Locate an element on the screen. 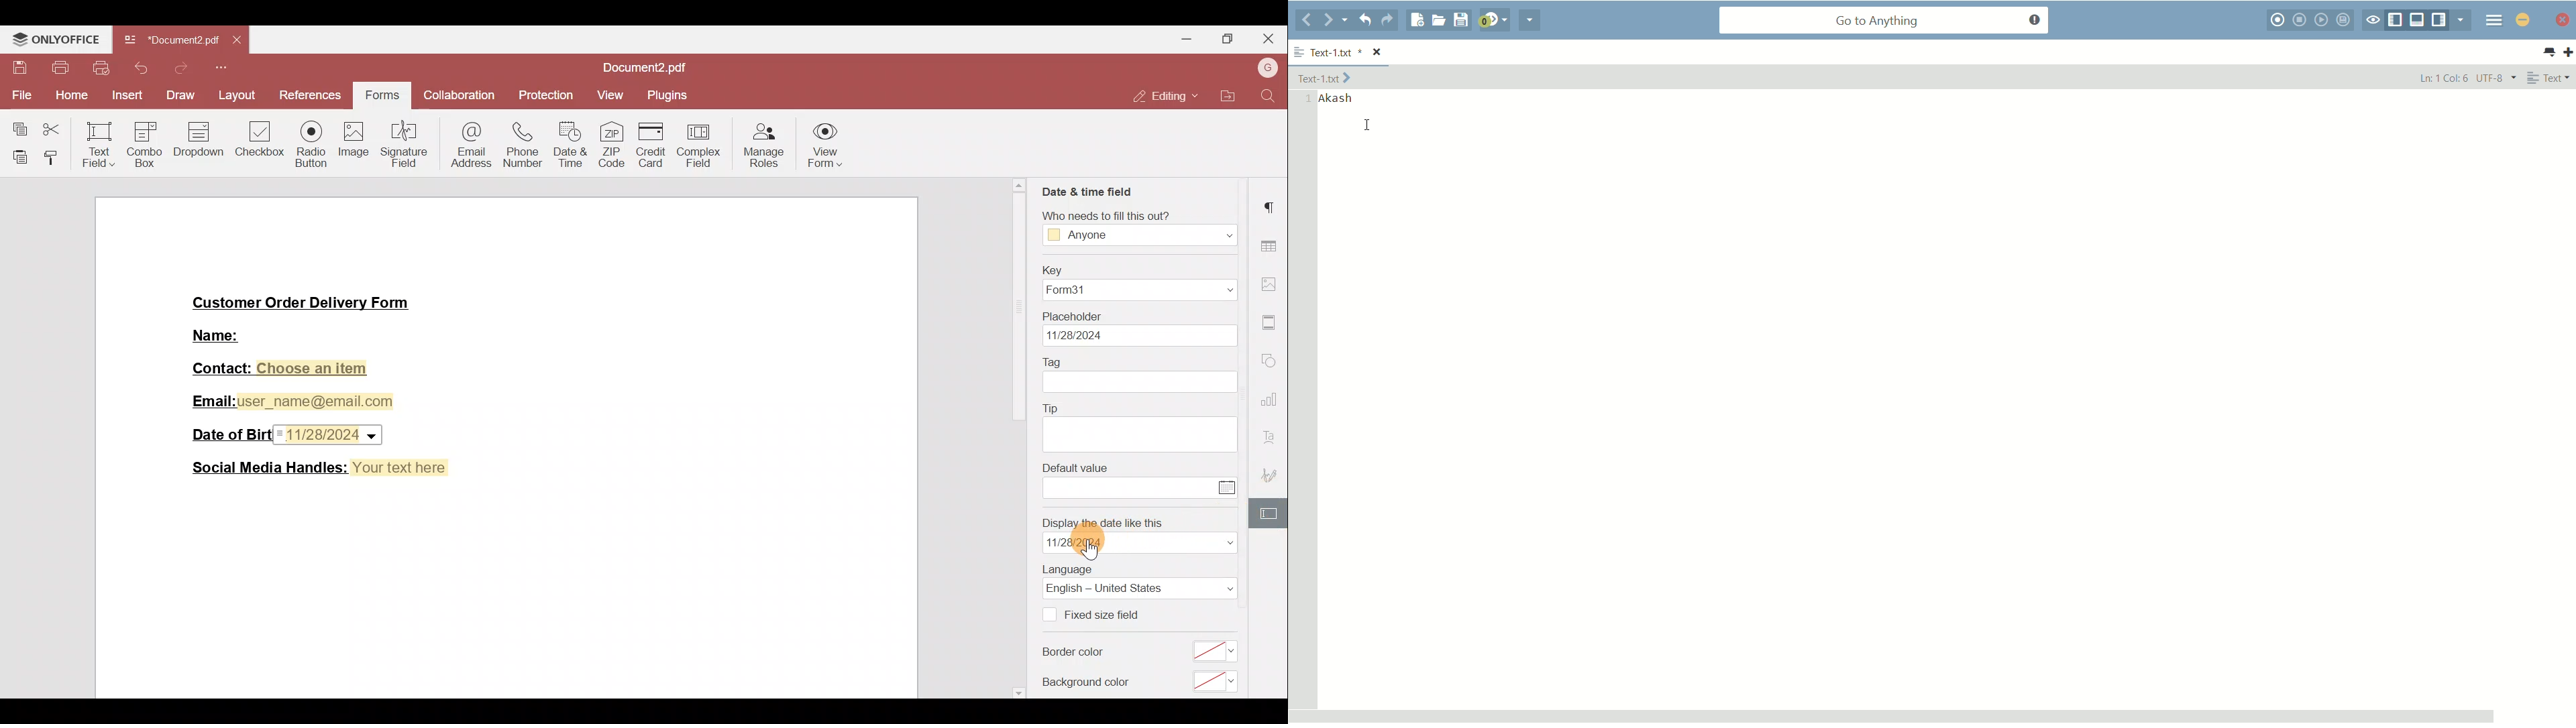 This screenshot has height=728, width=2576. ONLYOFFICE is located at coordinates (56, 37).